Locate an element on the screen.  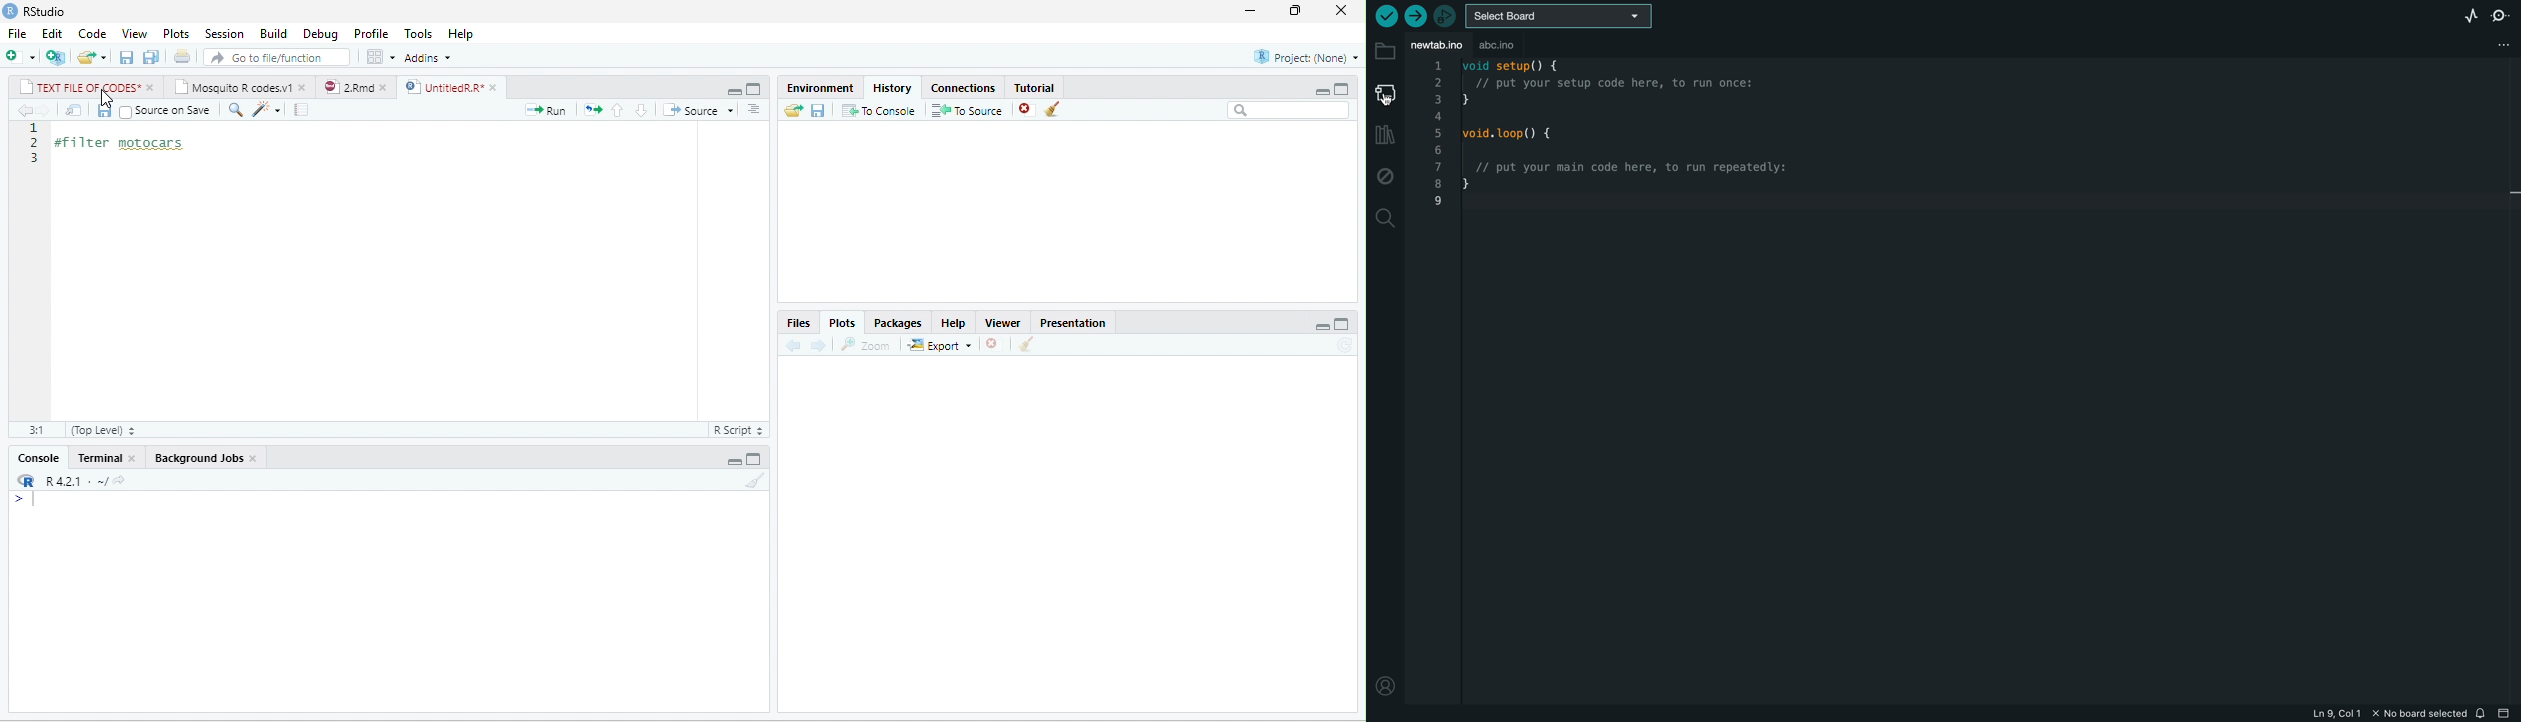
Terminal is located at coordinates (97, 457).